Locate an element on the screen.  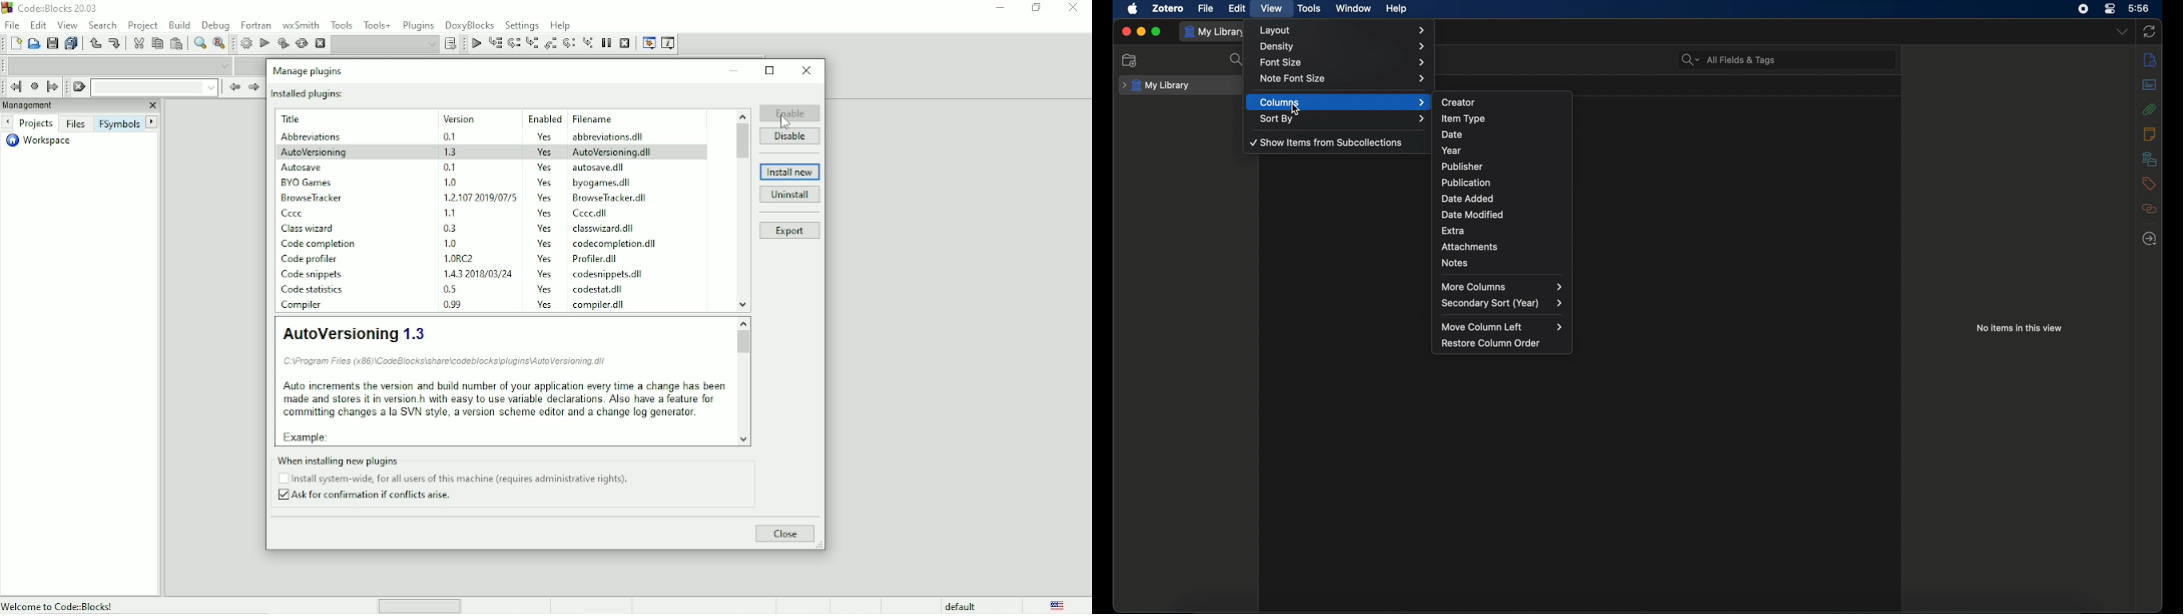
Tools is located at coordinates (340, 24).